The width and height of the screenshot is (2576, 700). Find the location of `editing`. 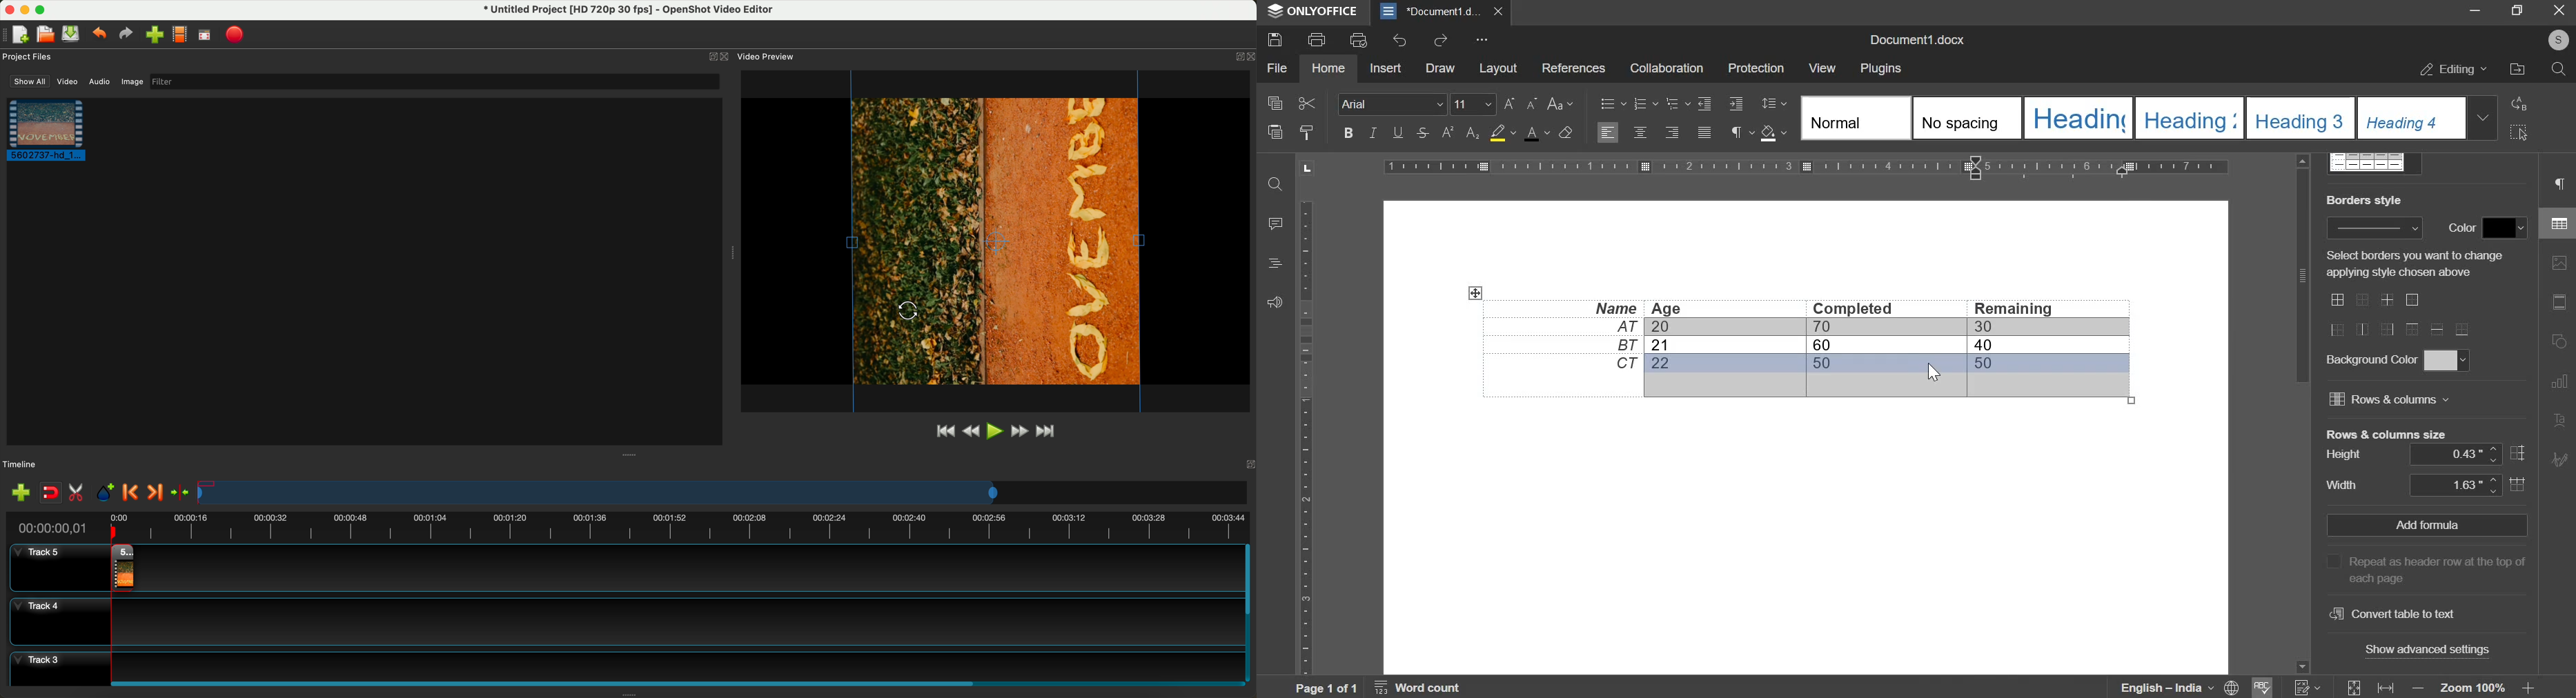

editing is located at coordinates (2454, 69).